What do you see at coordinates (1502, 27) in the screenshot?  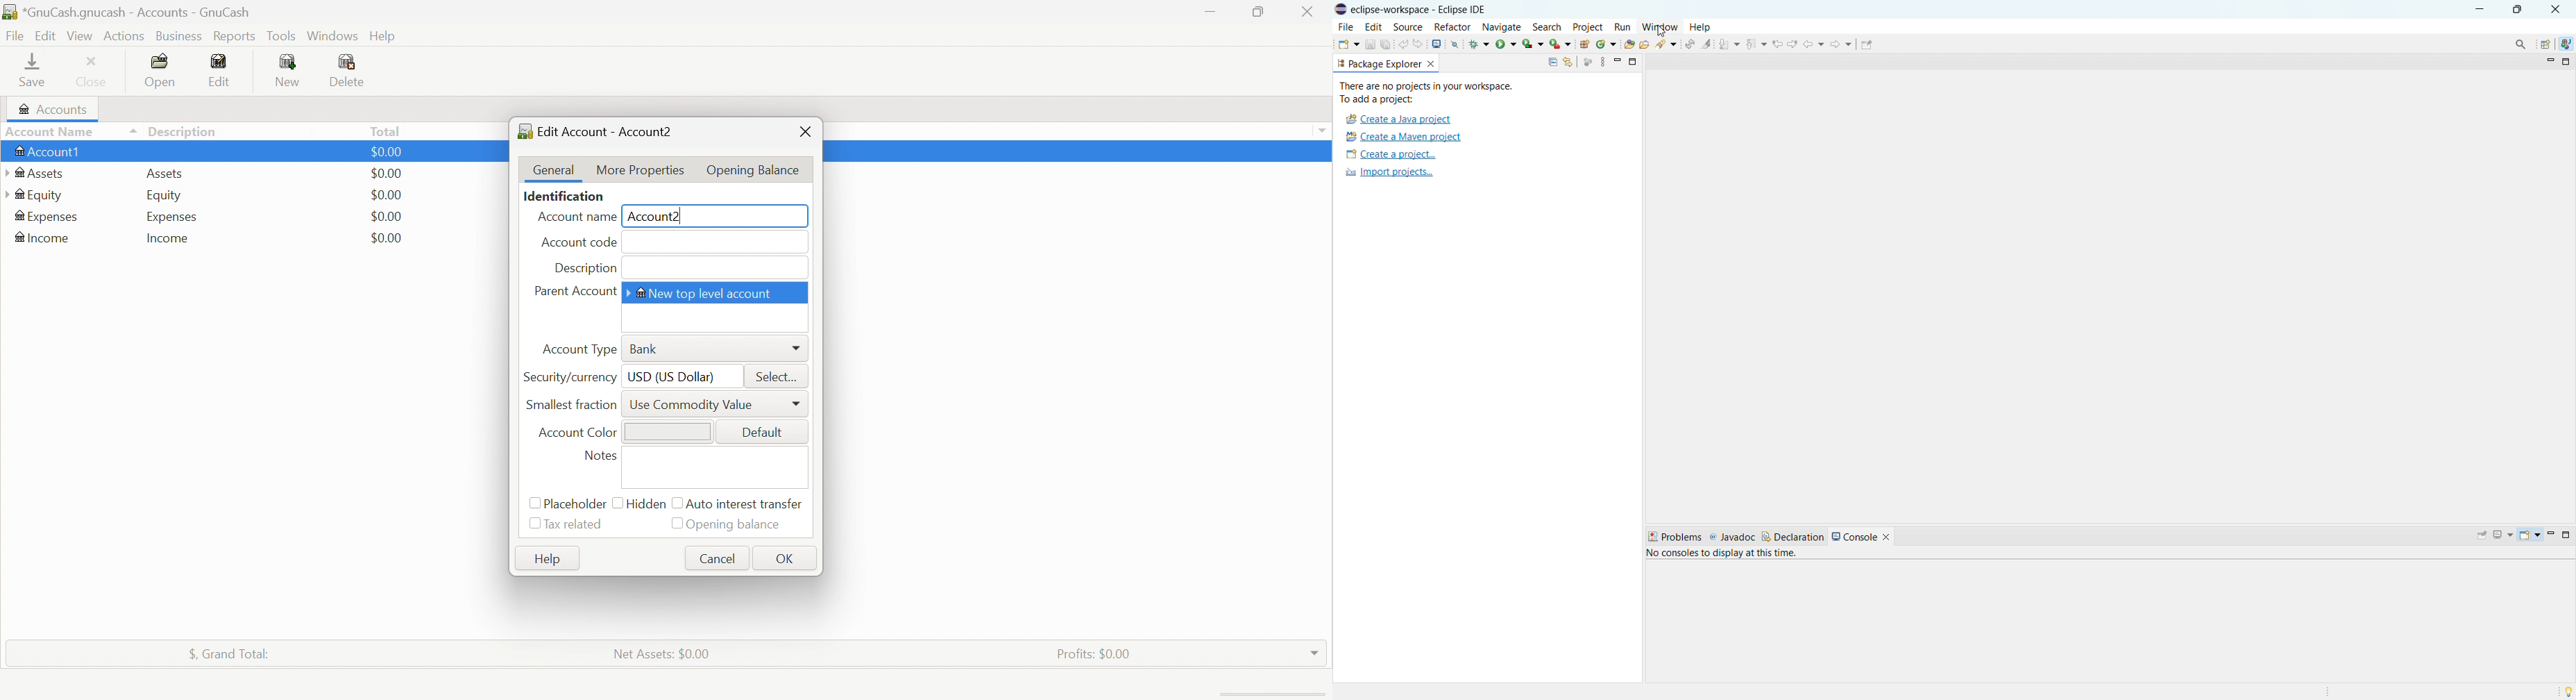 I see `navigate` at bounding box center [1502, 27].